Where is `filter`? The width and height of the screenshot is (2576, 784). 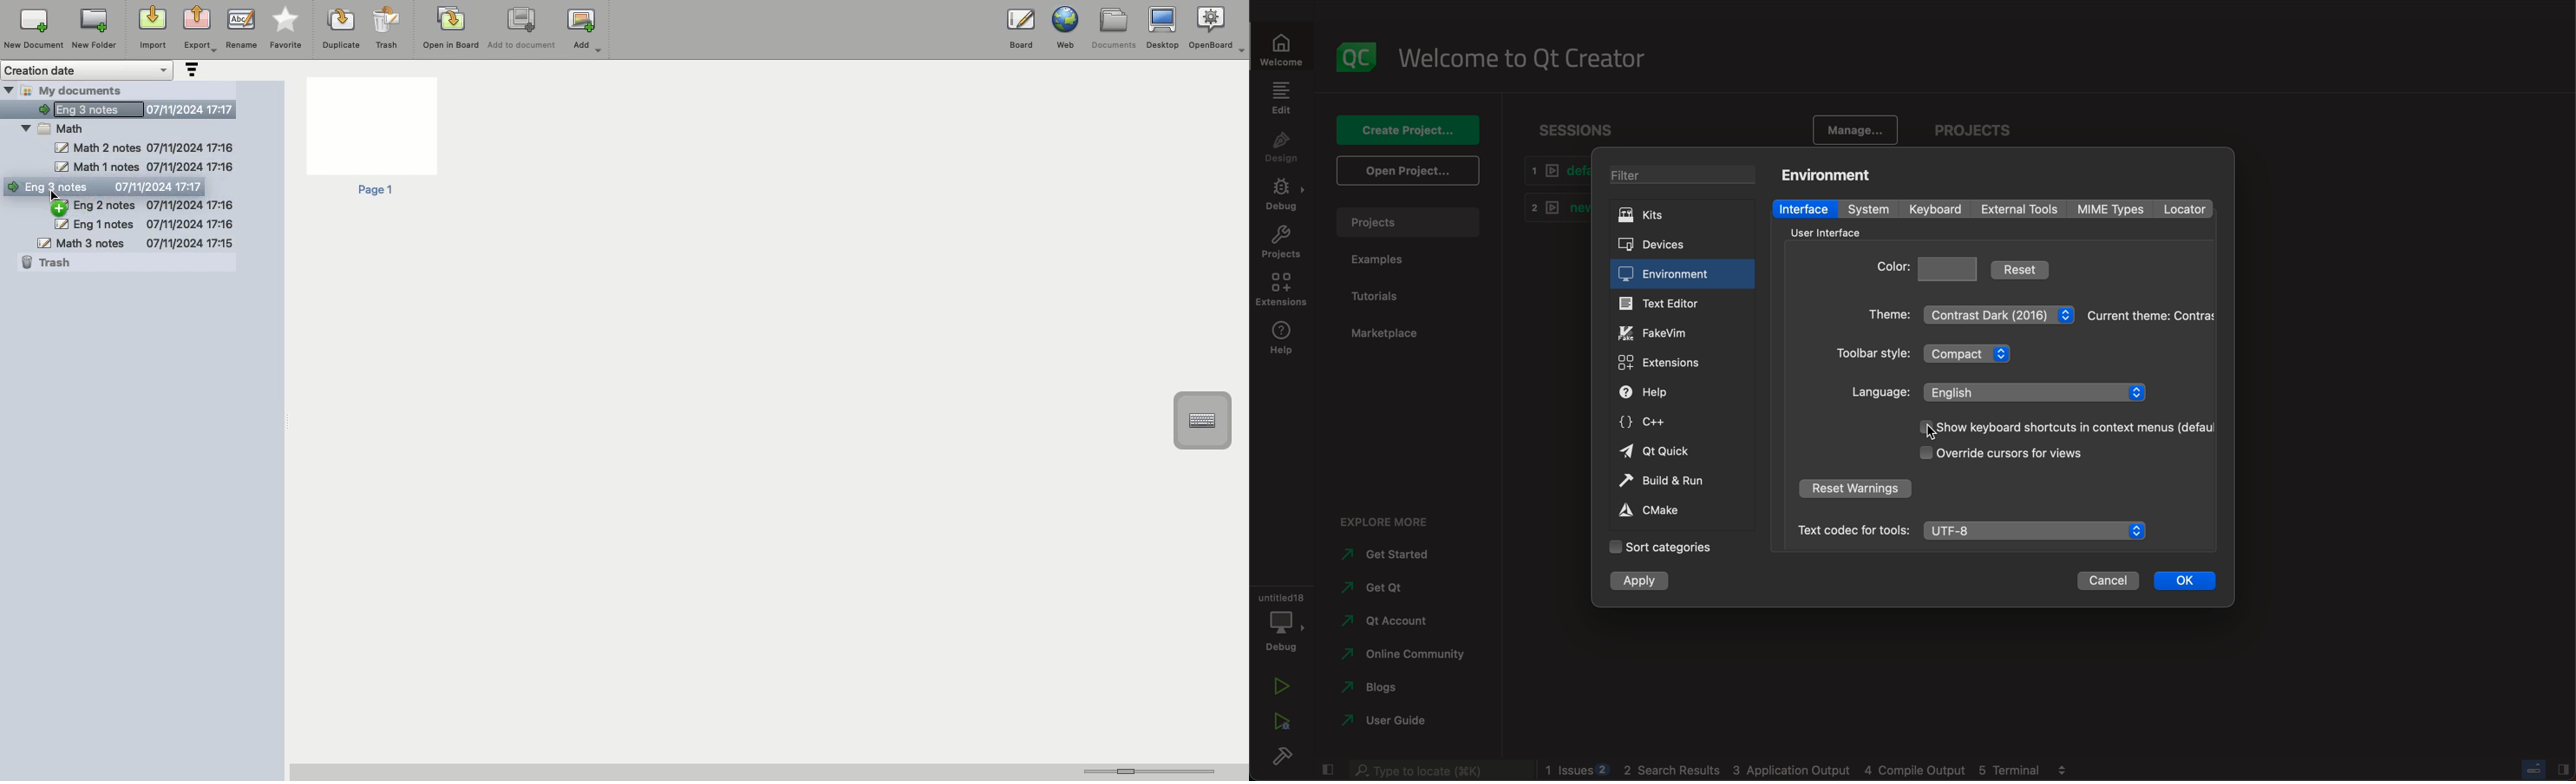 filter is located at coordinates (1683, 177).